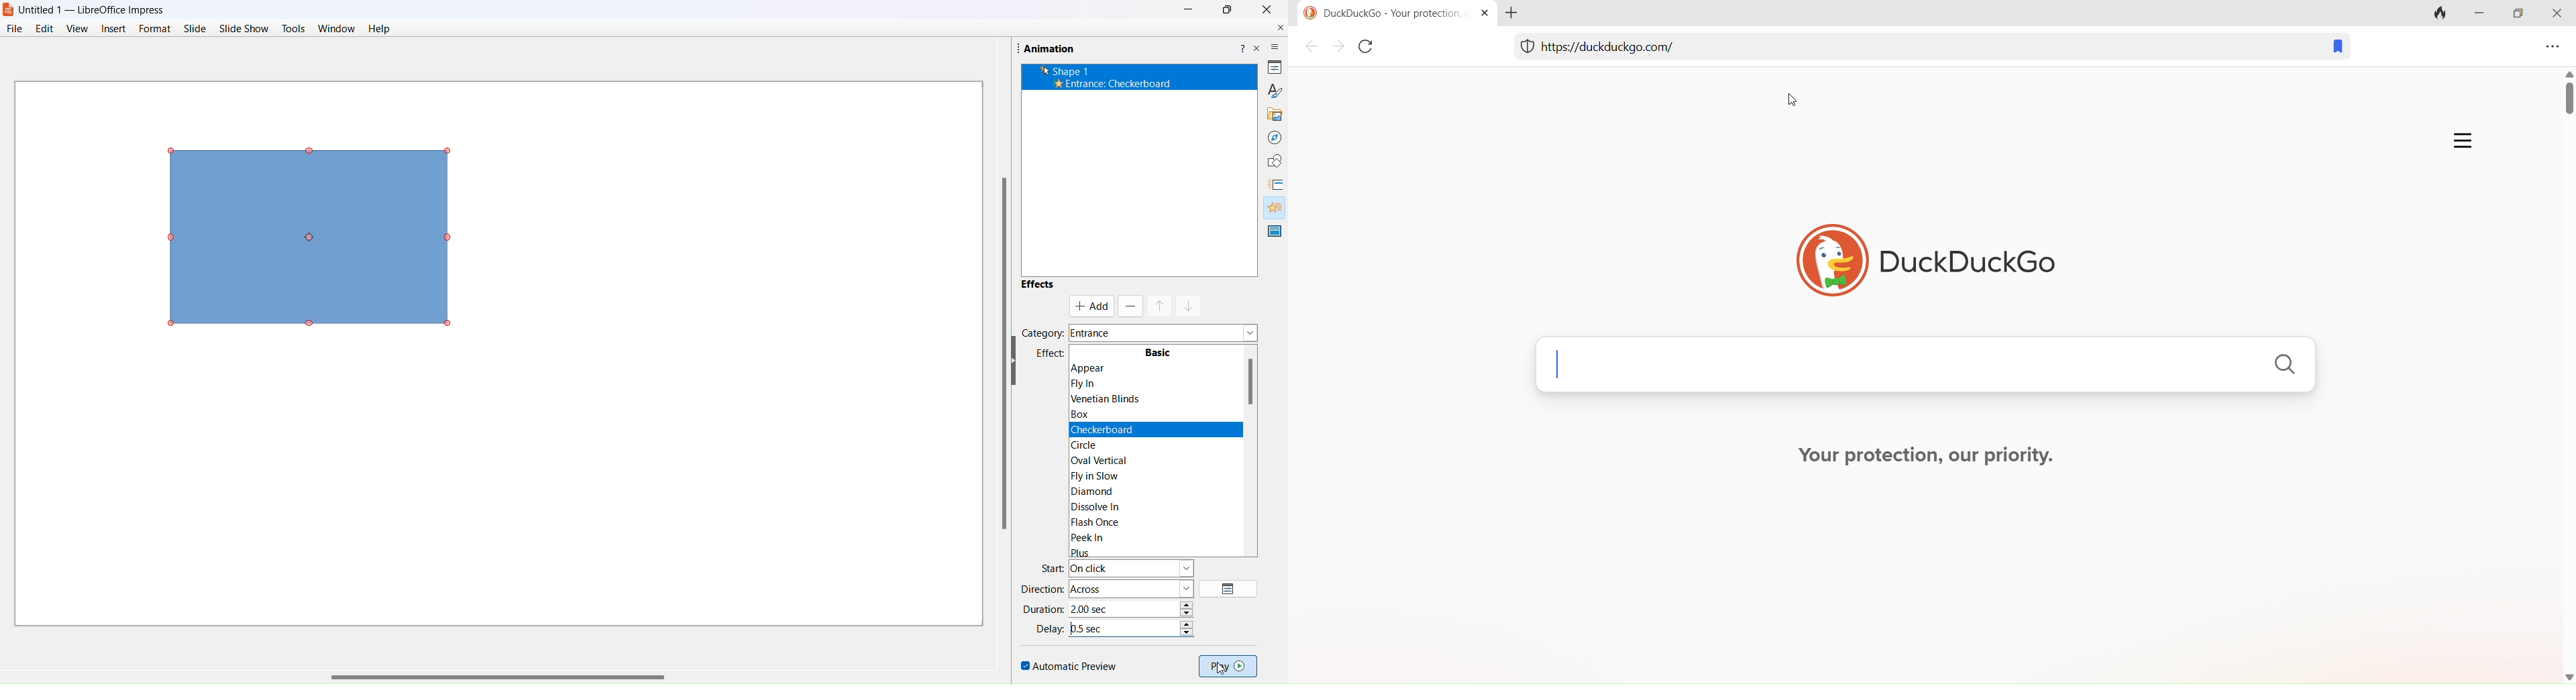  What do you see at coordinates (1159, 305) in the screenshot?
I see `mask up` at bounding box center [1159, 305].